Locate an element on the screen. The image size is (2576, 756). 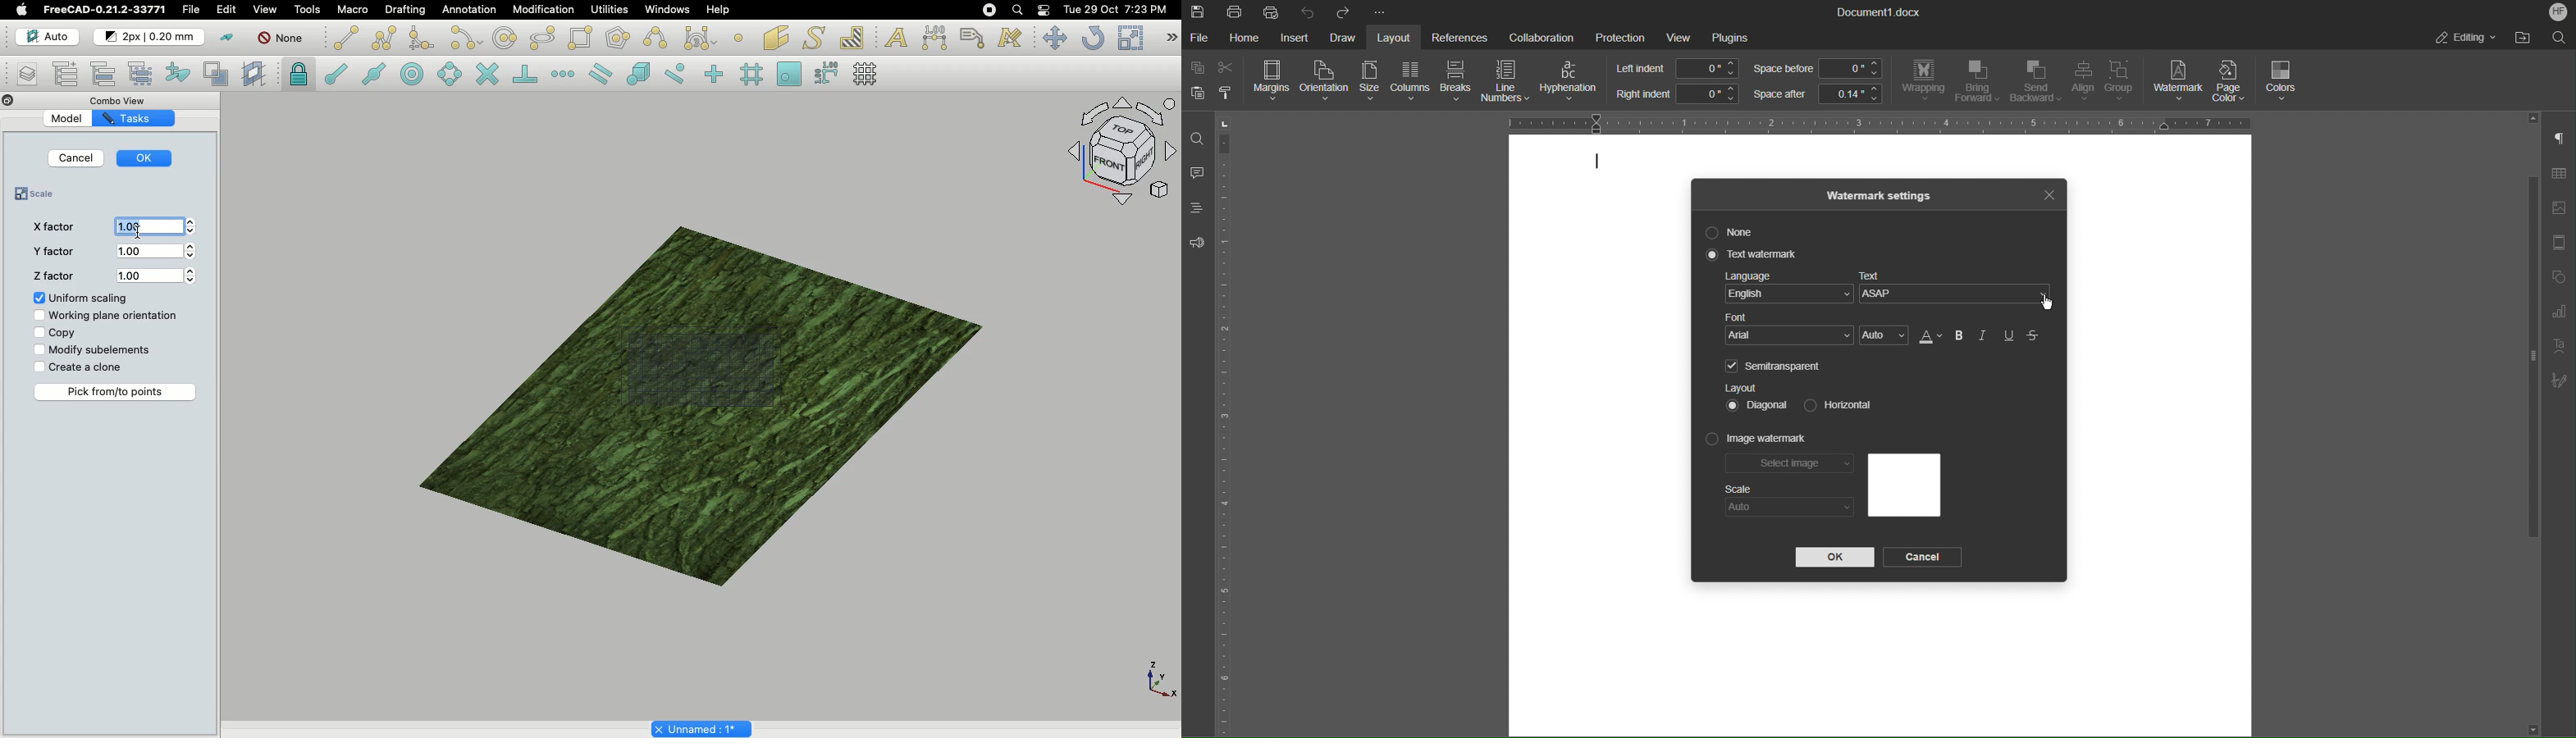
OK is located at coordinates (1835, 558).